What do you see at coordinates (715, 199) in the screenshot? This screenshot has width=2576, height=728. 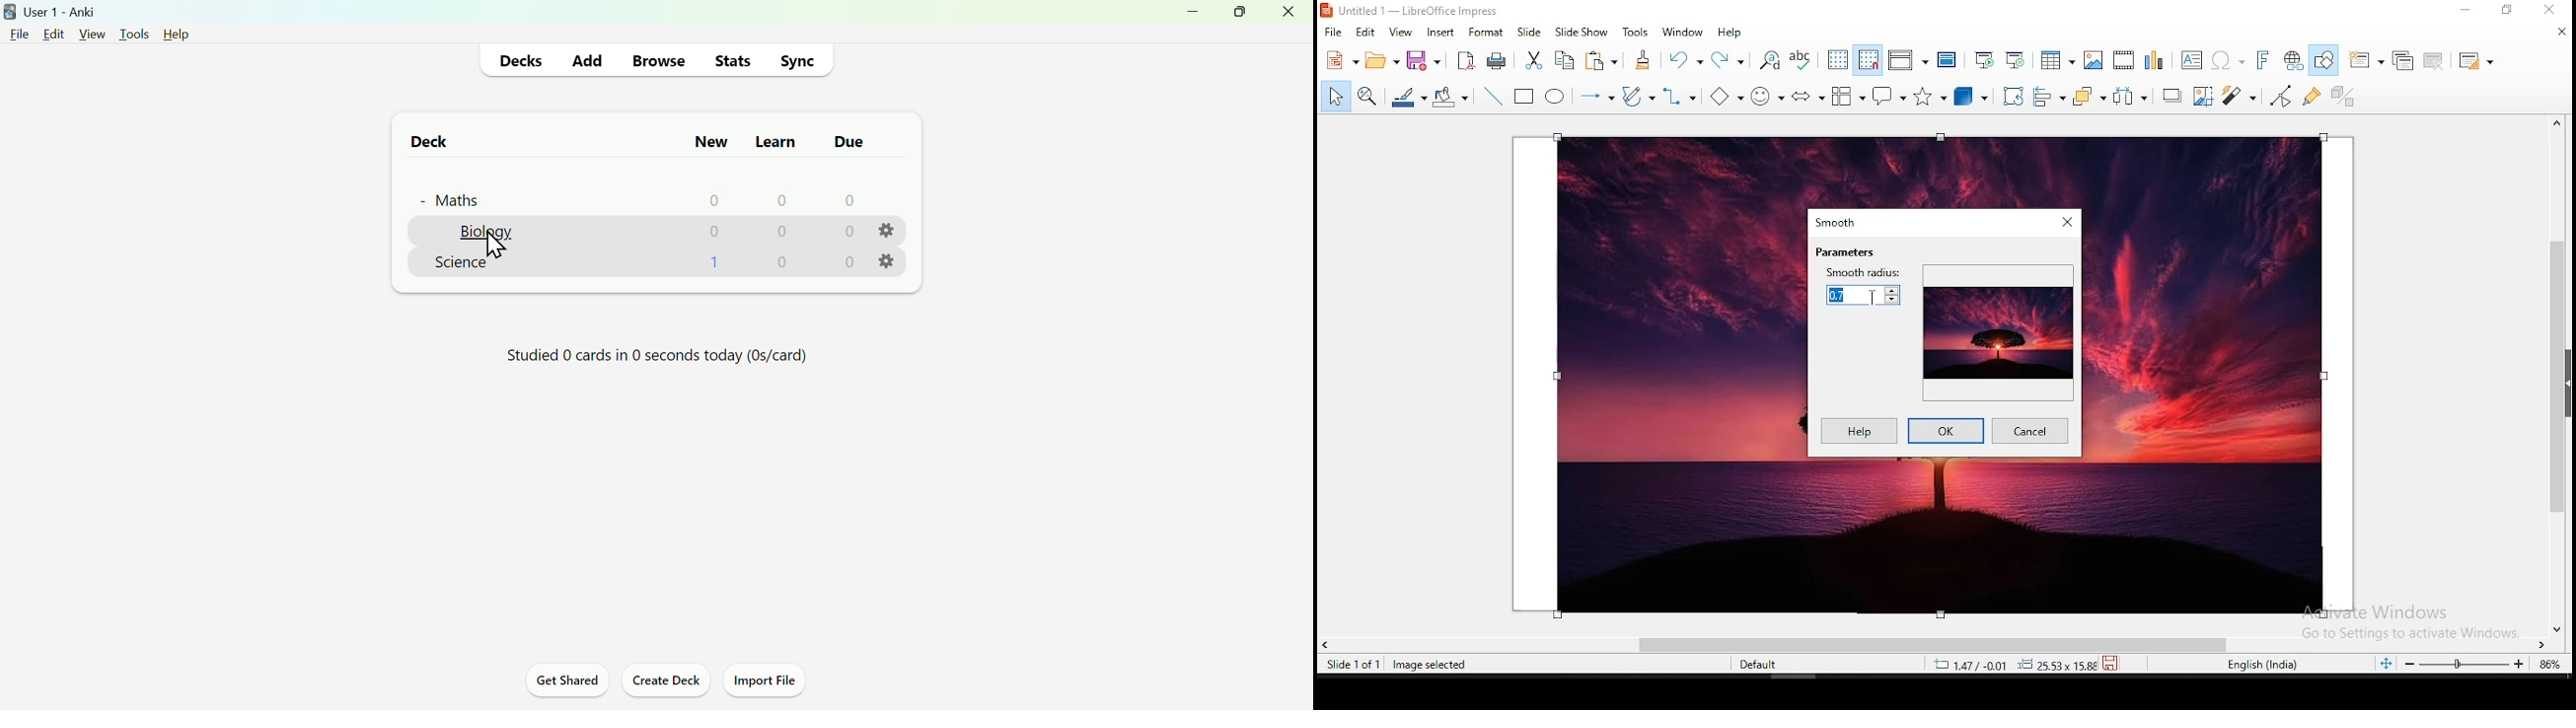 I see `0` at bounding box center [715, 199].